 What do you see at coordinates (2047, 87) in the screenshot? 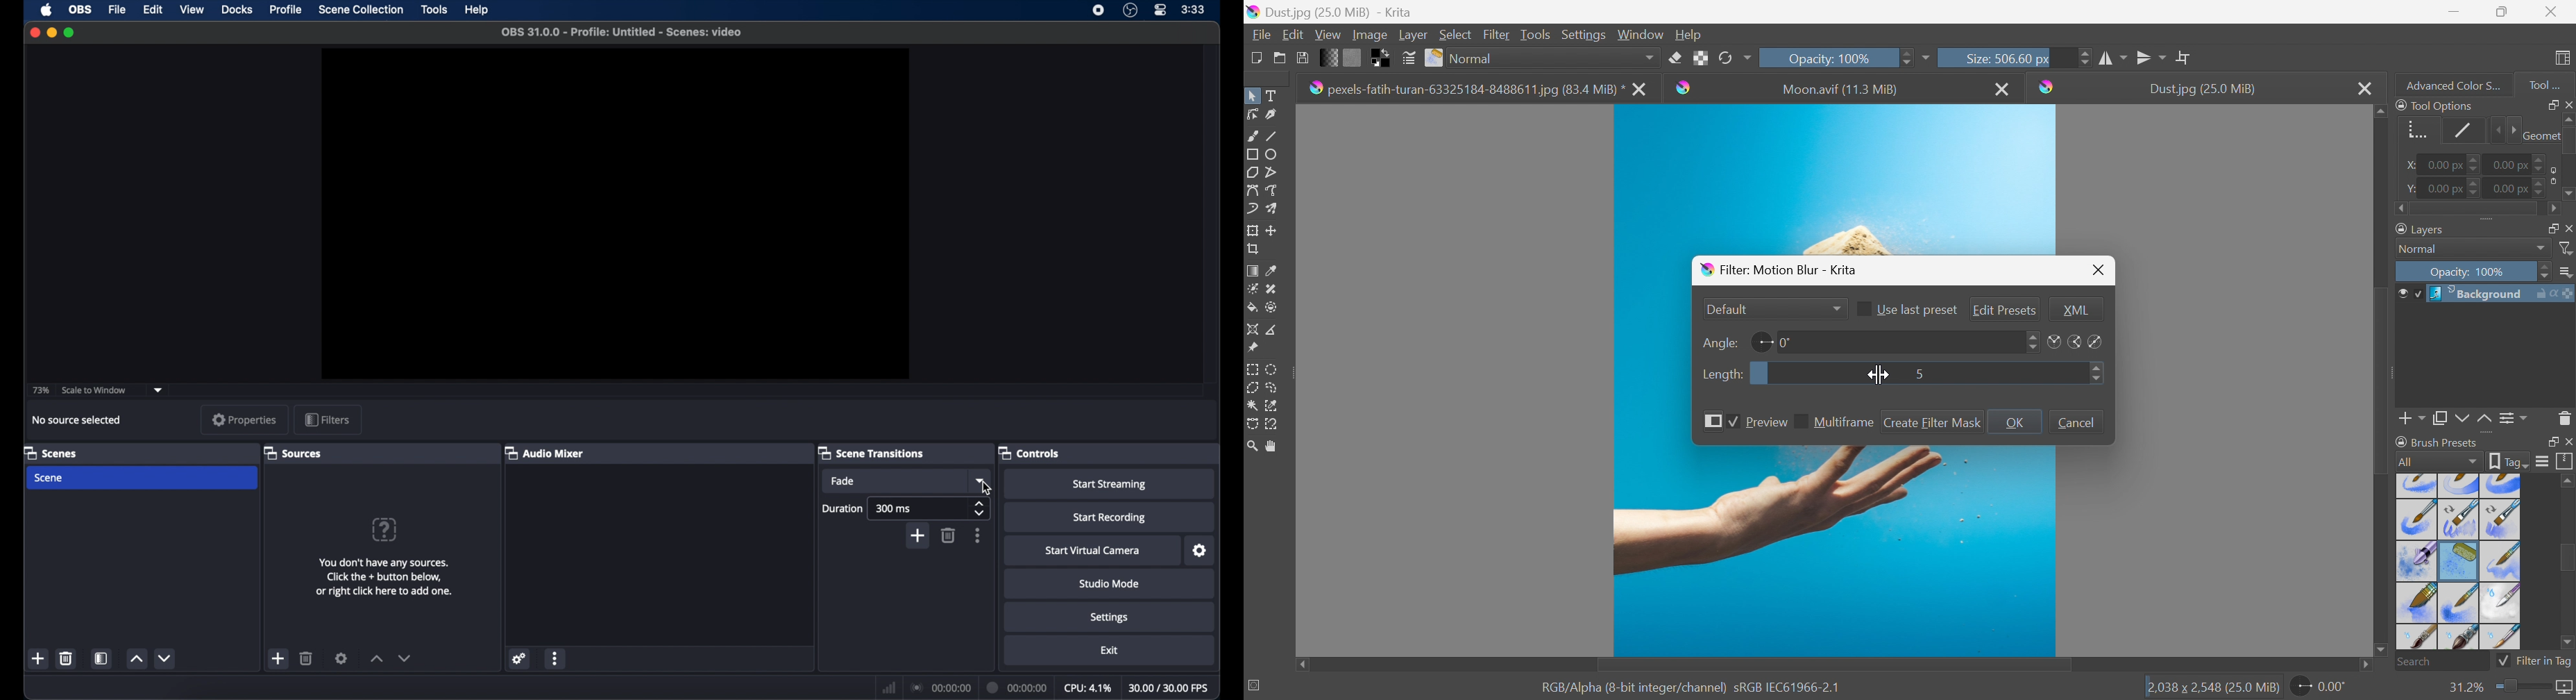
I see `Krita logo` at bounding box center [2047, 87].